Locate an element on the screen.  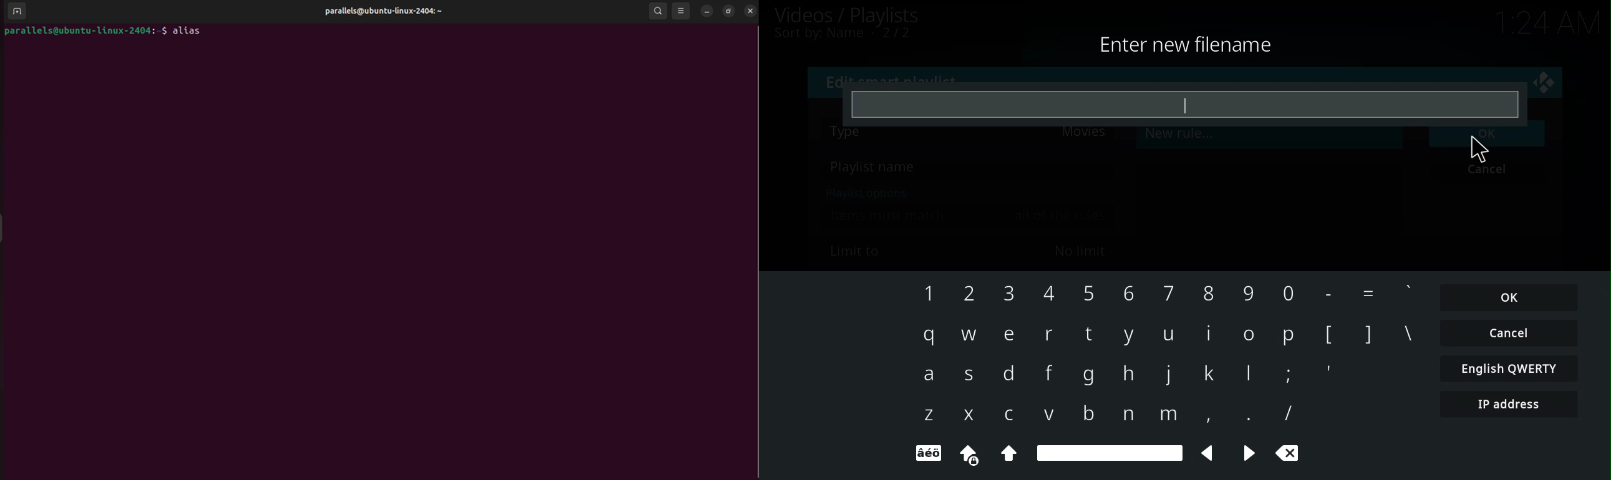
j is located at coordinates (1166, 375).